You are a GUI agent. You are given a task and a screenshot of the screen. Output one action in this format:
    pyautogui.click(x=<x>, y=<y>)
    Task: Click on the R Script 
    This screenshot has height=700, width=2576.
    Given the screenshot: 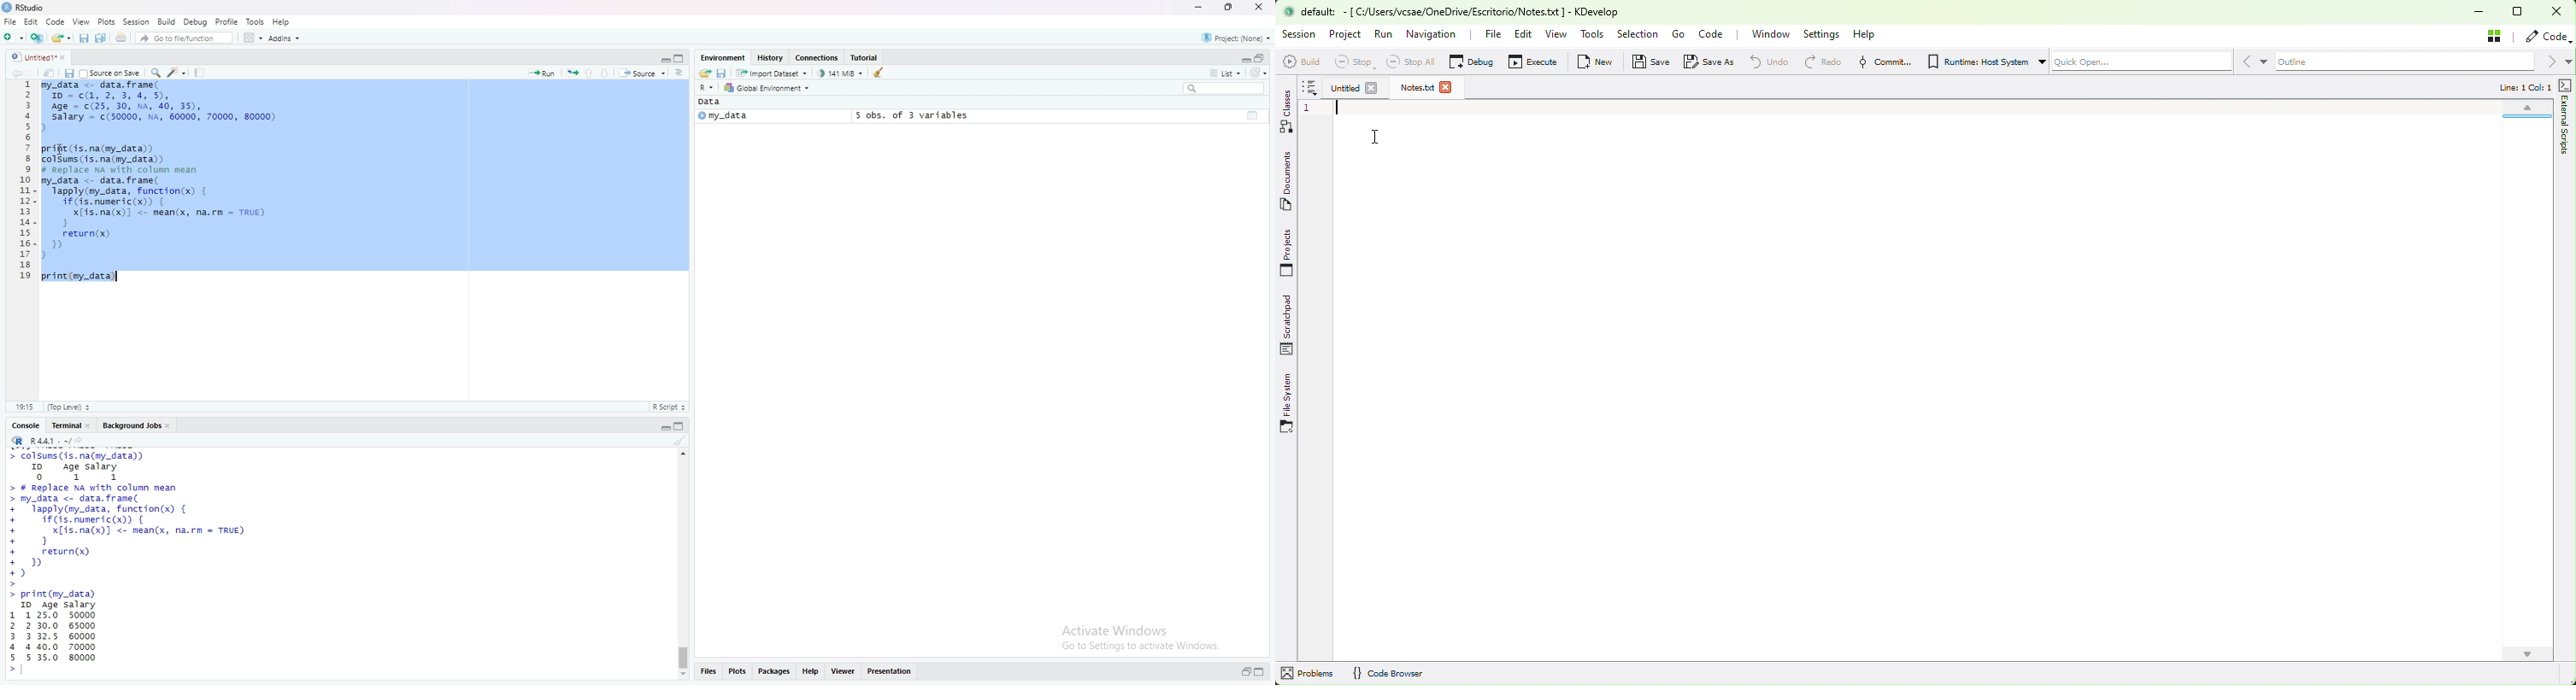 What is the action you would take?
    pyautogui.click(x=668, y=408)
    